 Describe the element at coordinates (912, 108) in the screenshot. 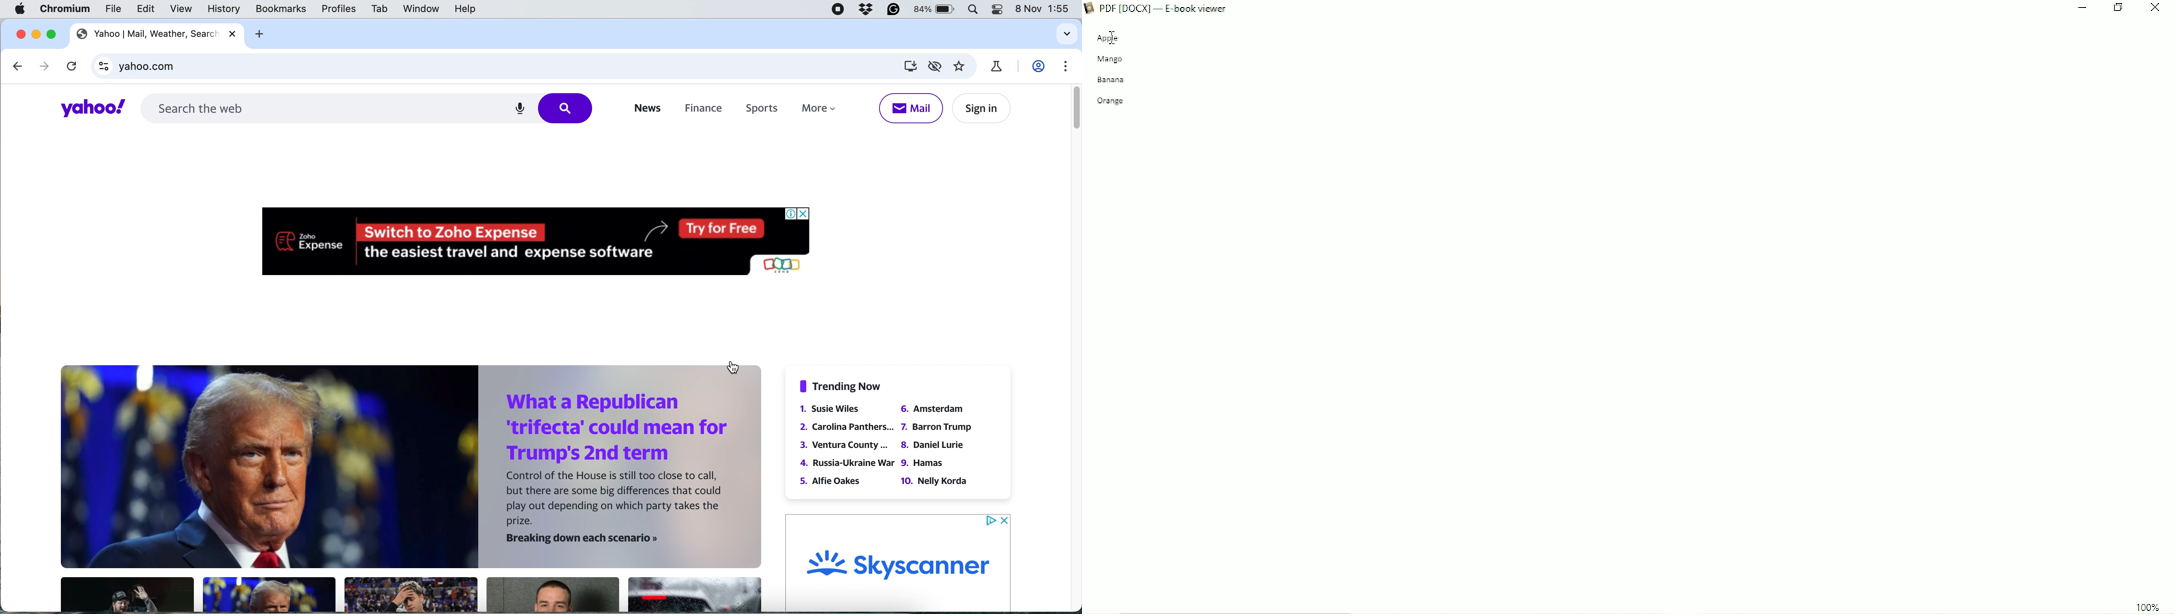

I see `mail` at that location.